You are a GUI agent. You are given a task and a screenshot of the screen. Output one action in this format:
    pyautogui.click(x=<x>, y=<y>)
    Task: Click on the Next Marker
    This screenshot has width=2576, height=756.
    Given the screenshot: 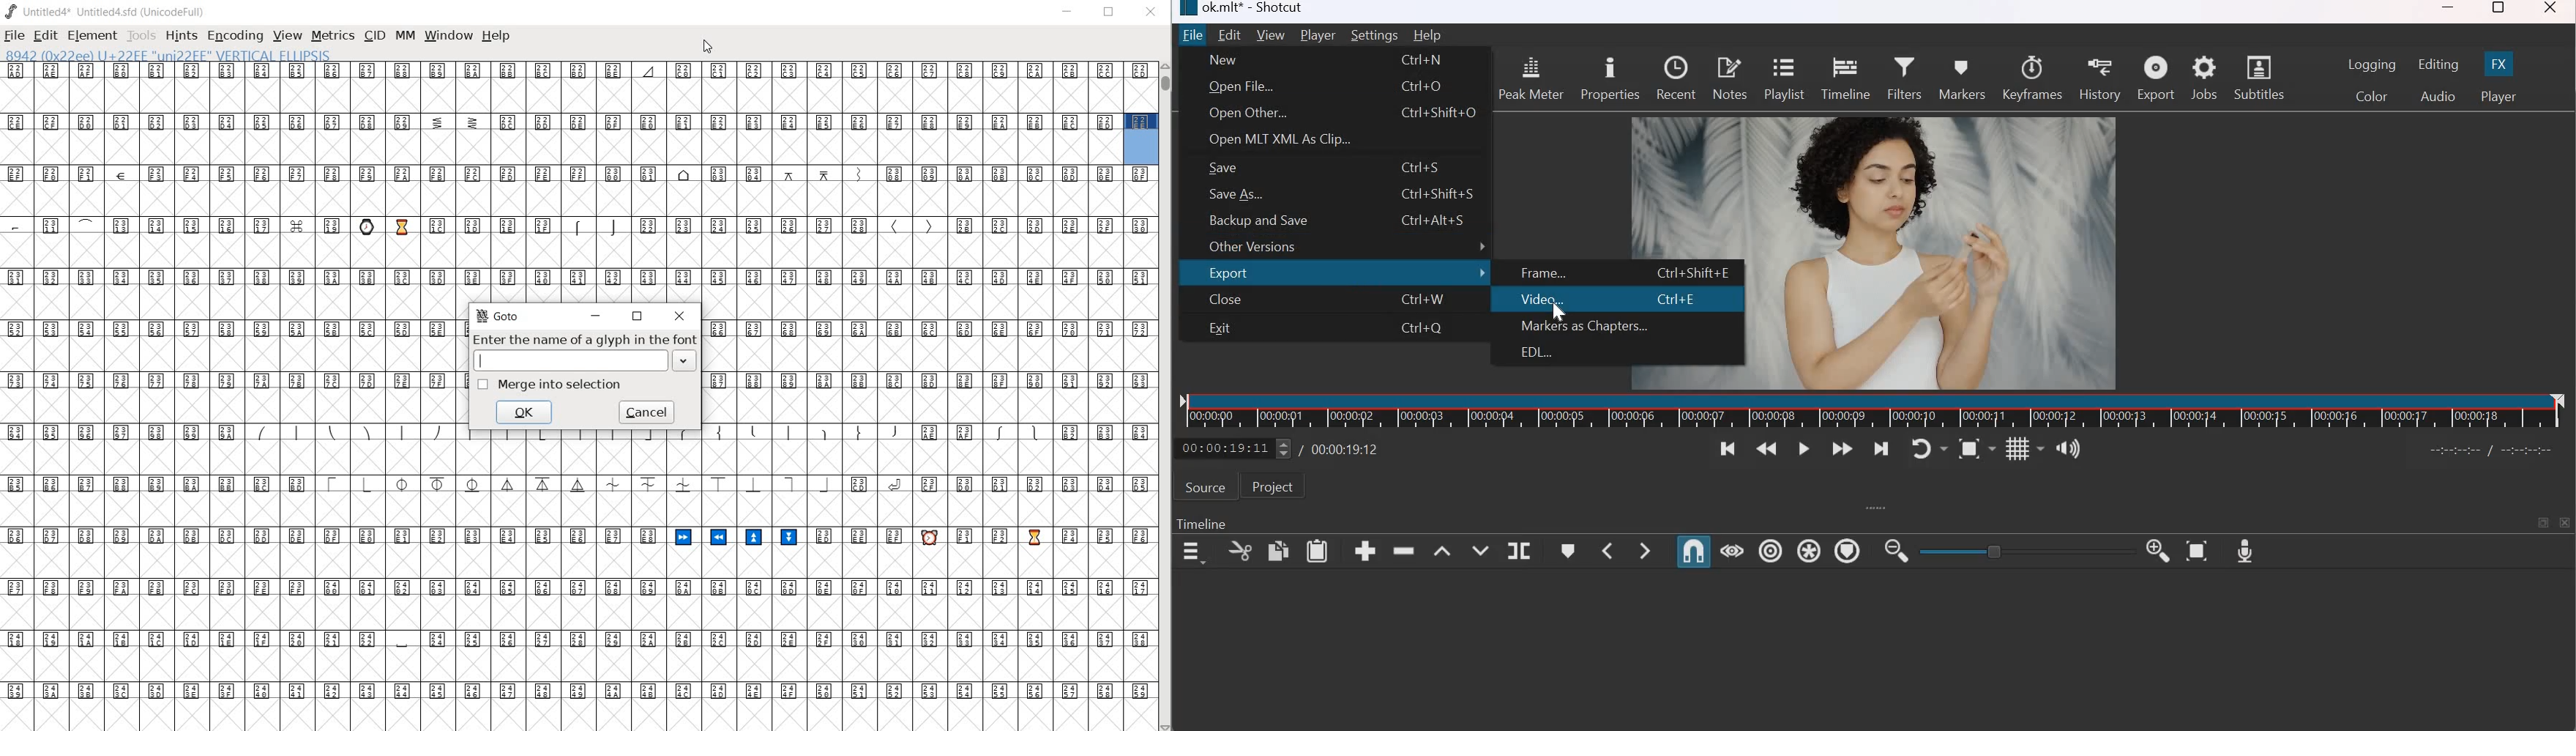 What is the action you would take?
    pyautogui.click(x=1645, y=550)
    